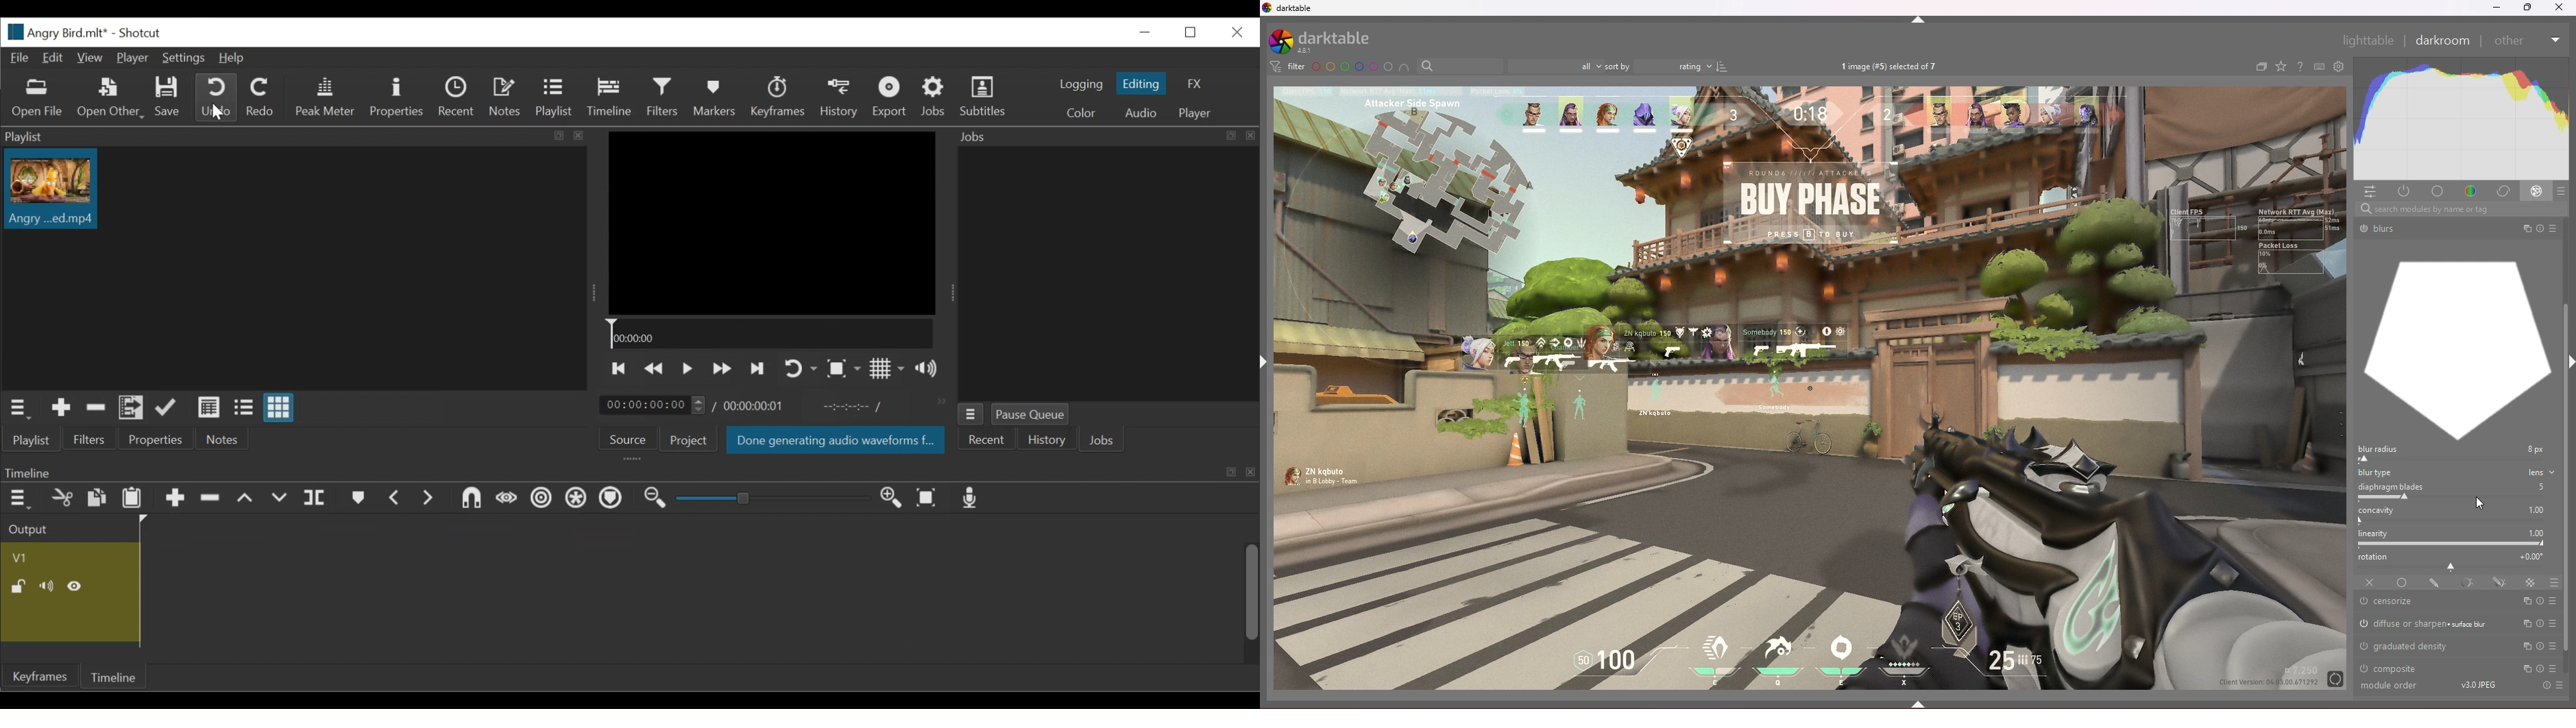 Image resolution: width=2576 pixels, height=728 pixels. What do you see at coordinates (2435, 583) in the screenshot?
I see `drawn mask` at bounding box center [2435, 583].